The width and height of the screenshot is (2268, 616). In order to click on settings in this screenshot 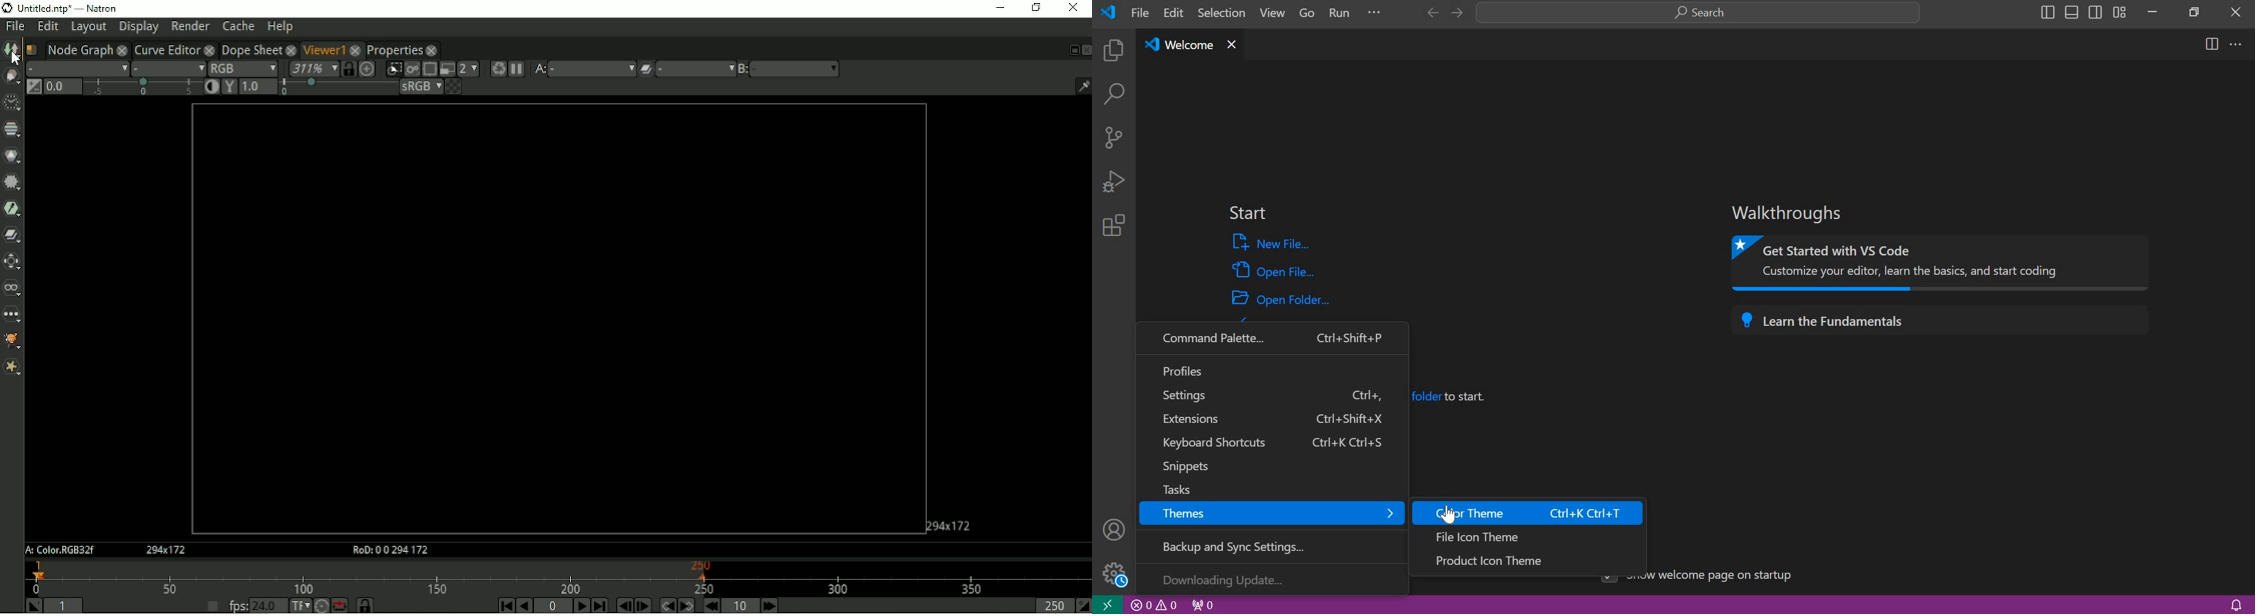, I will do `click(1273, 395)`.